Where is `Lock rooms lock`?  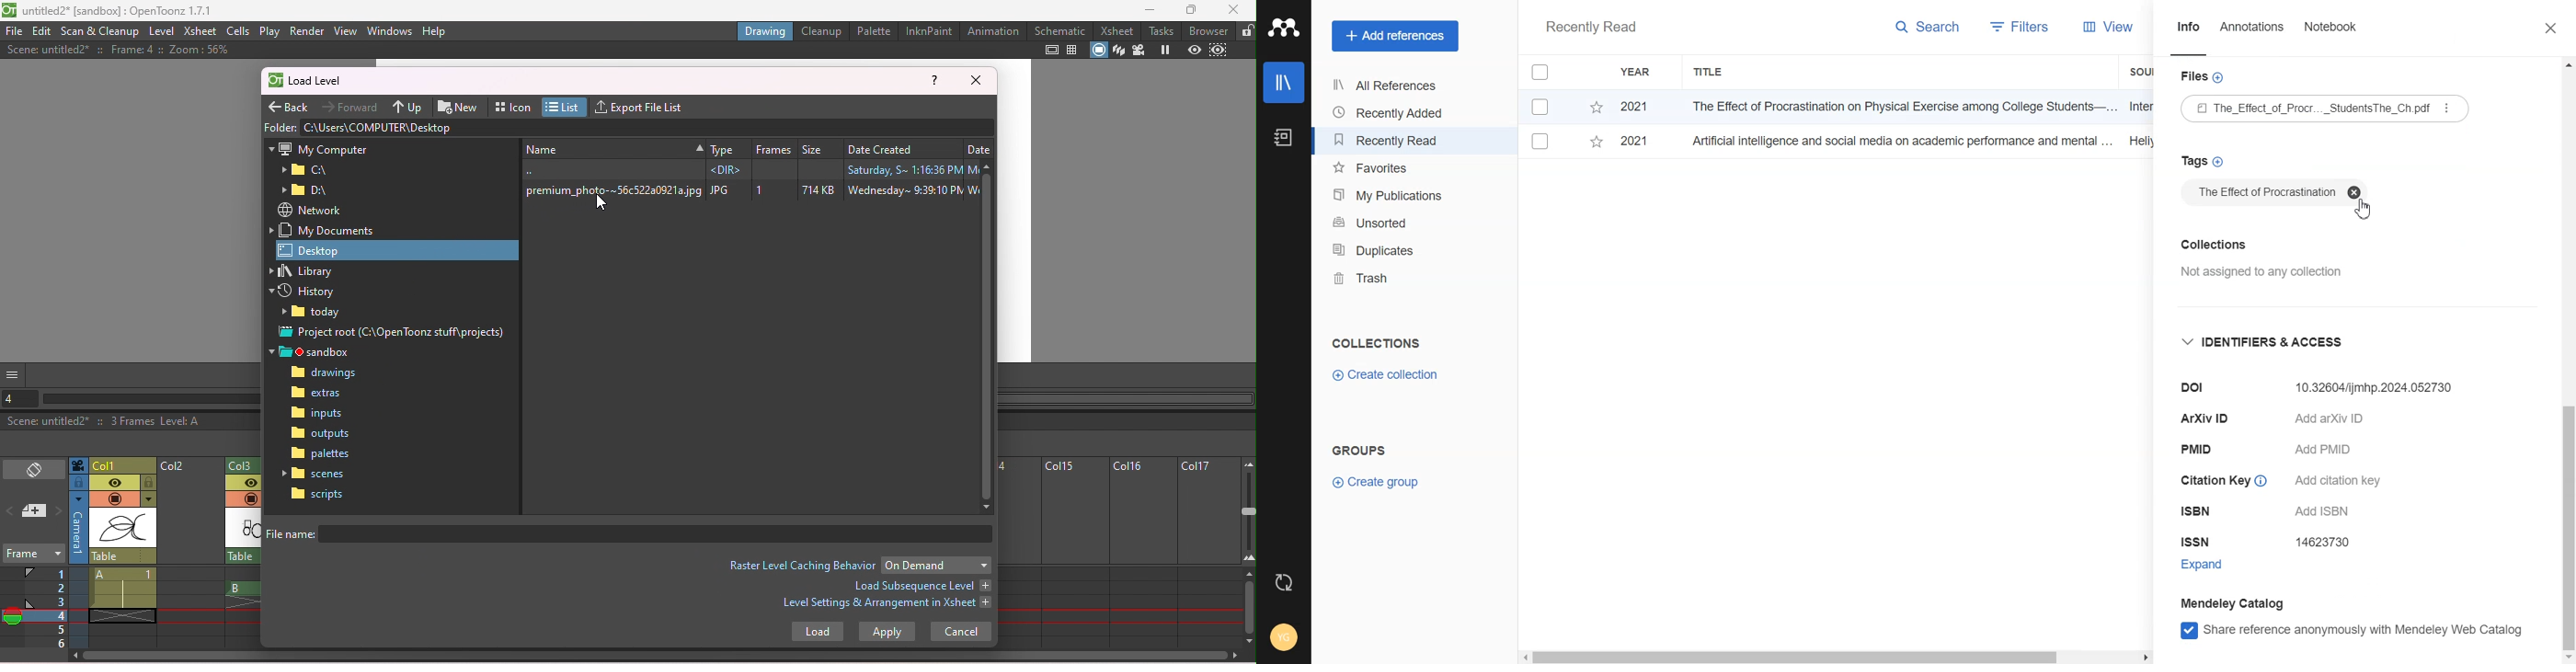
Lock rooms lock is located at coordinates (1246, 30).